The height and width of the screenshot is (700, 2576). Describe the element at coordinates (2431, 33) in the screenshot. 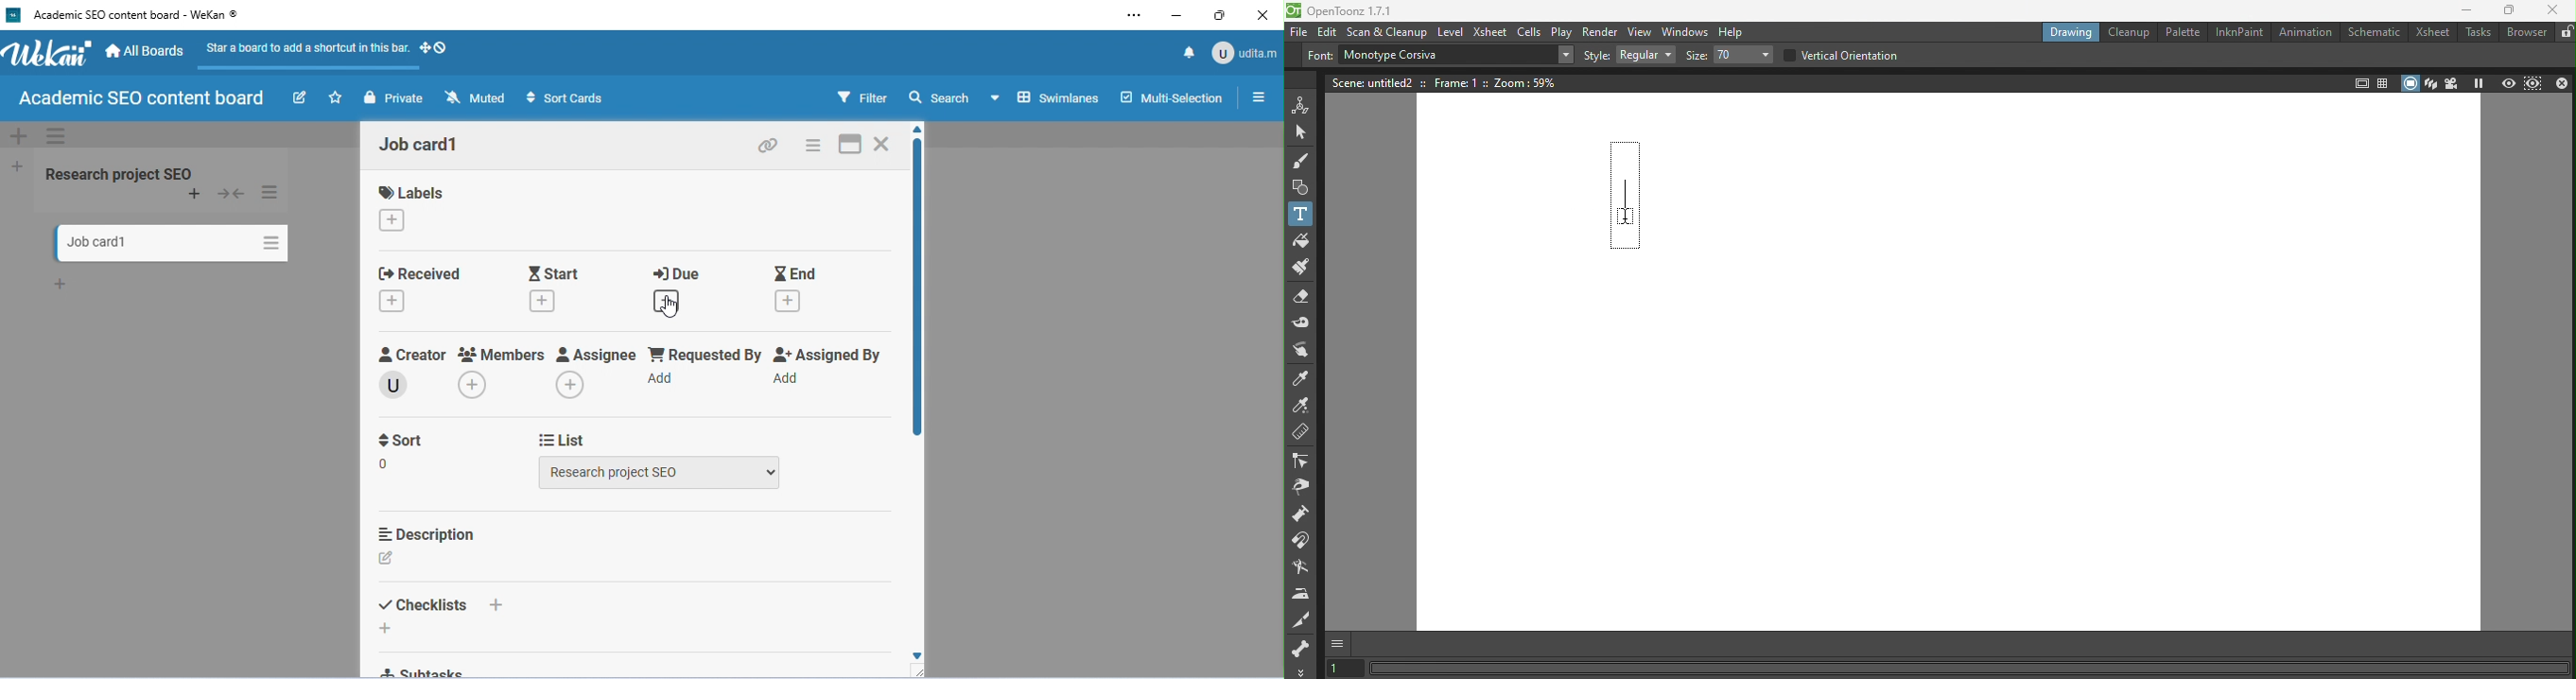

I see `Xsheet` at that location.